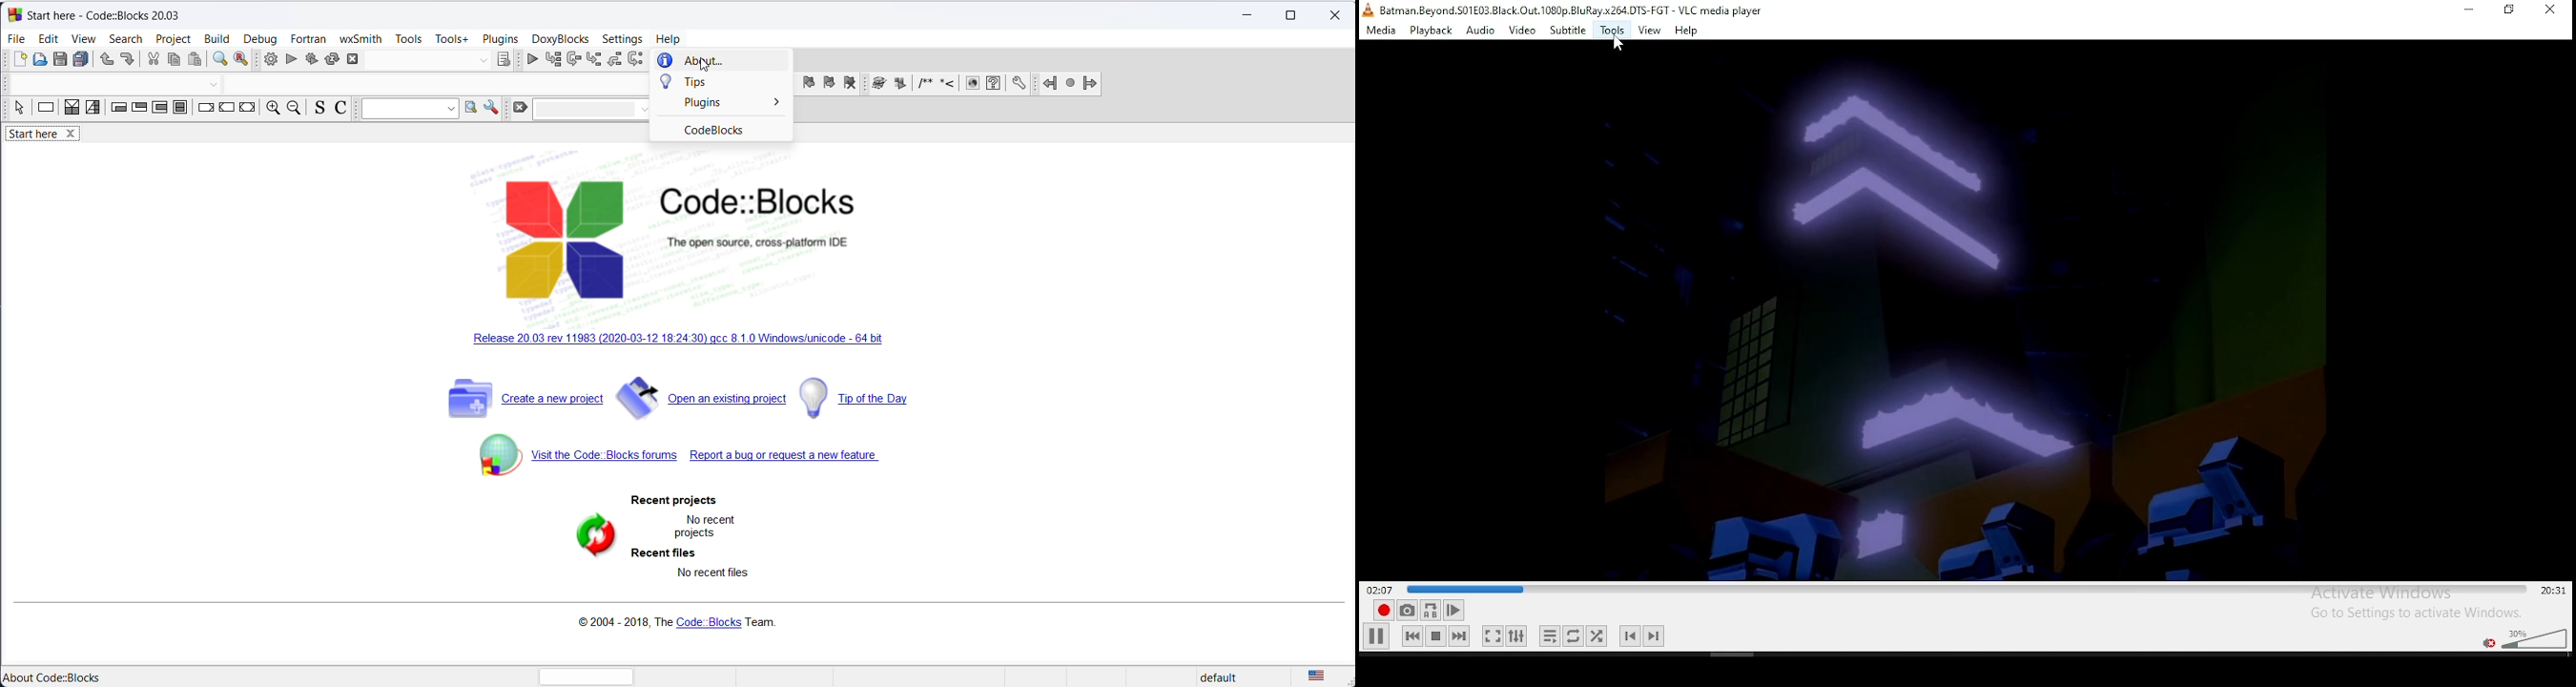 The height and width of the screenshot is (700, 2576). Describe the element at coordinates (635, 60) in the screenshot. I see `next instruction` at that location.